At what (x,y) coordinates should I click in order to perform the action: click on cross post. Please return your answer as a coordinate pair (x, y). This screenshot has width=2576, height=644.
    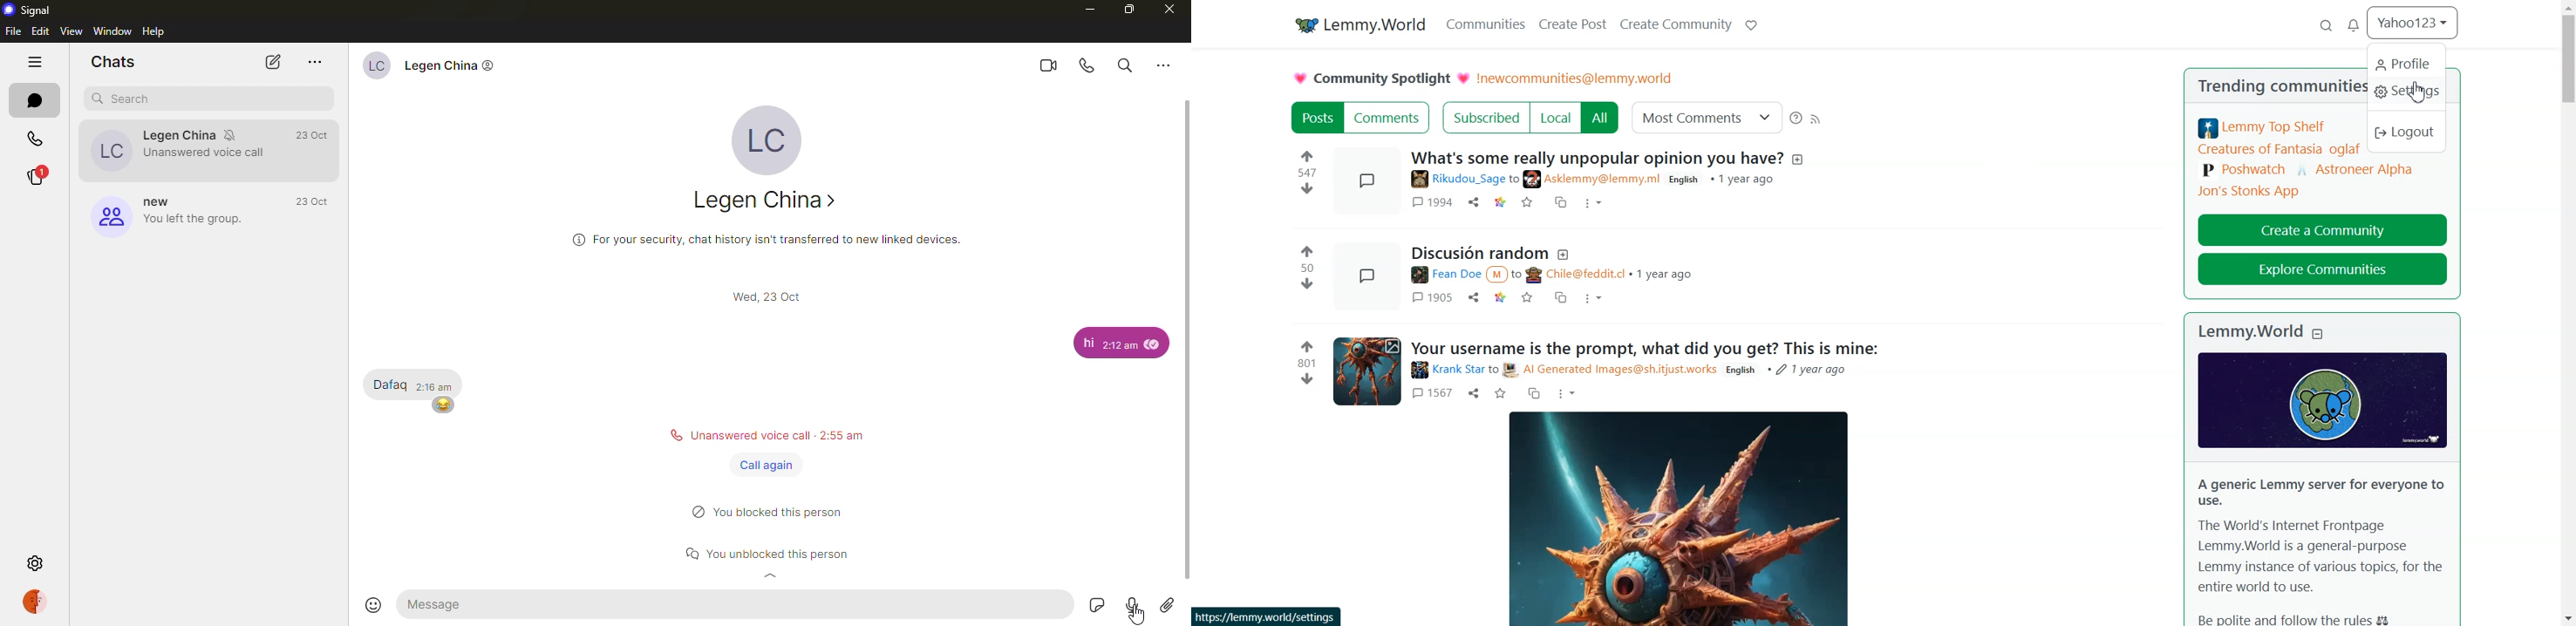
    Looking at the image, I should click on (1563, 202).